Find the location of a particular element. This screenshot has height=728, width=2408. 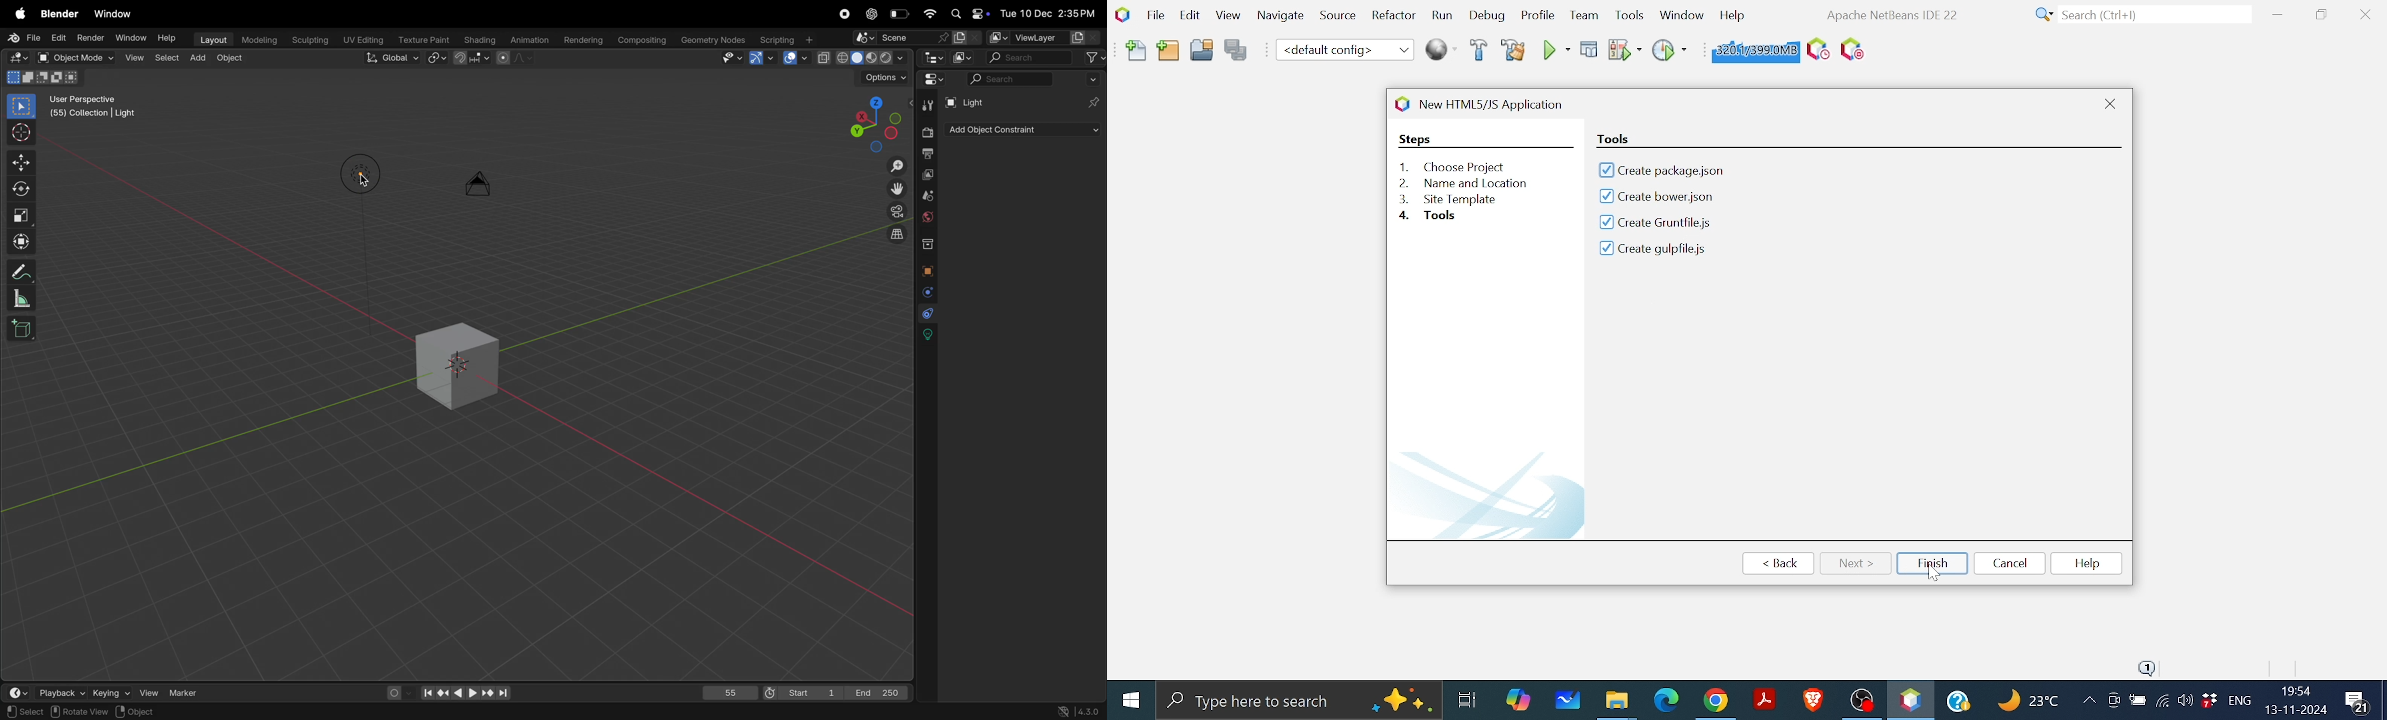

scale is located at coordinates (24, 217).